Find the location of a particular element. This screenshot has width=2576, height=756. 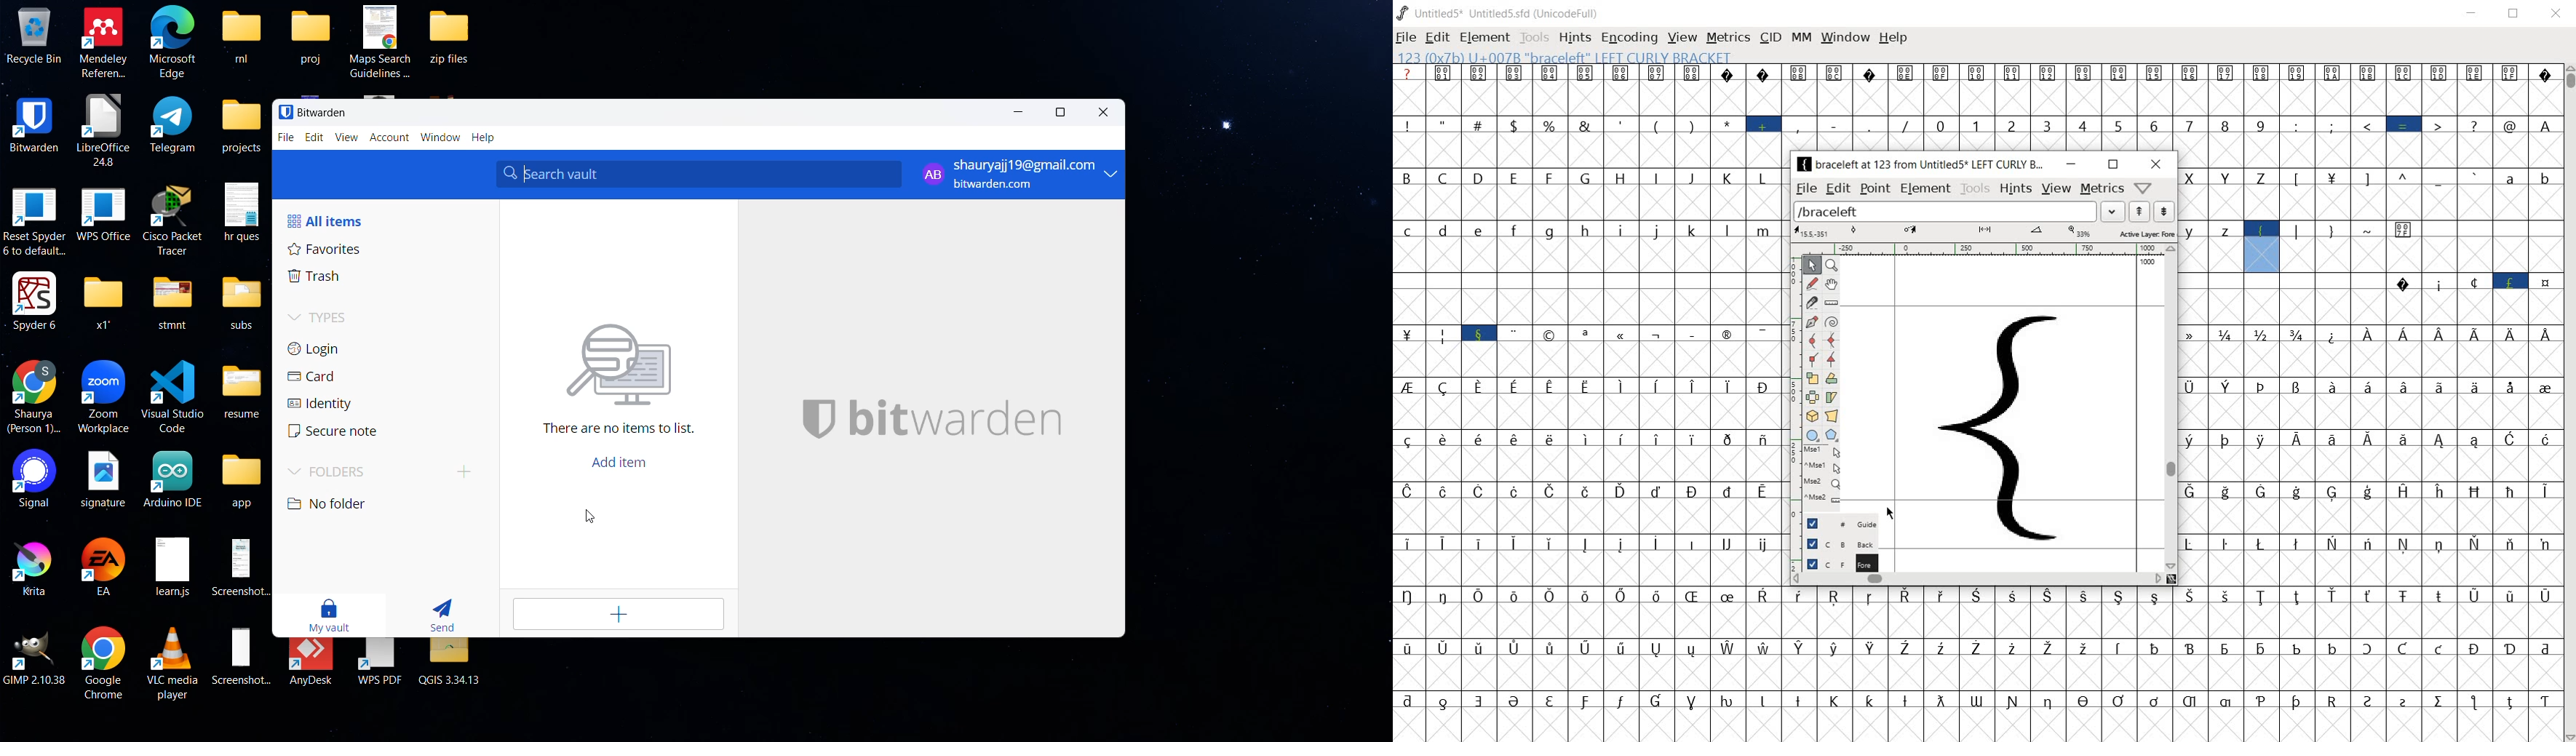

metrics is located at coordinates (2102, 189).